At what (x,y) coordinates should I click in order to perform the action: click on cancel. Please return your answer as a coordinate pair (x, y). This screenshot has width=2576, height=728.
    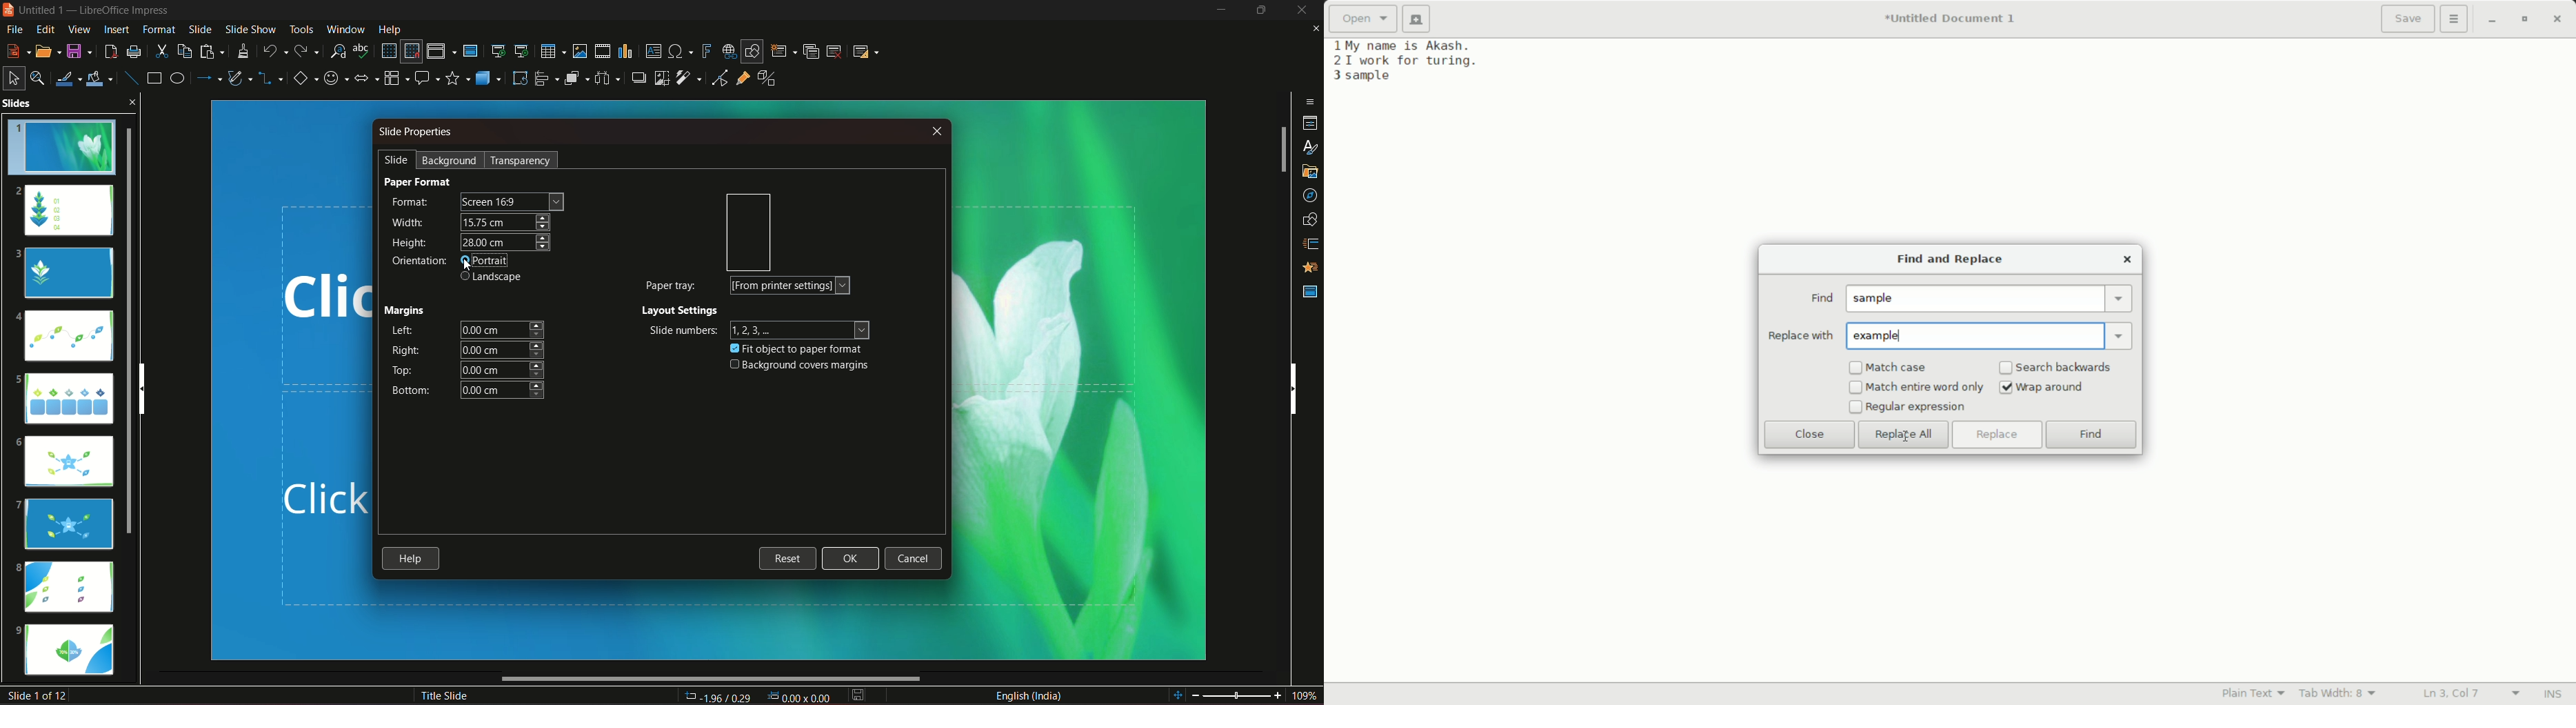
    Looking at the image, I should click on (912, 559).